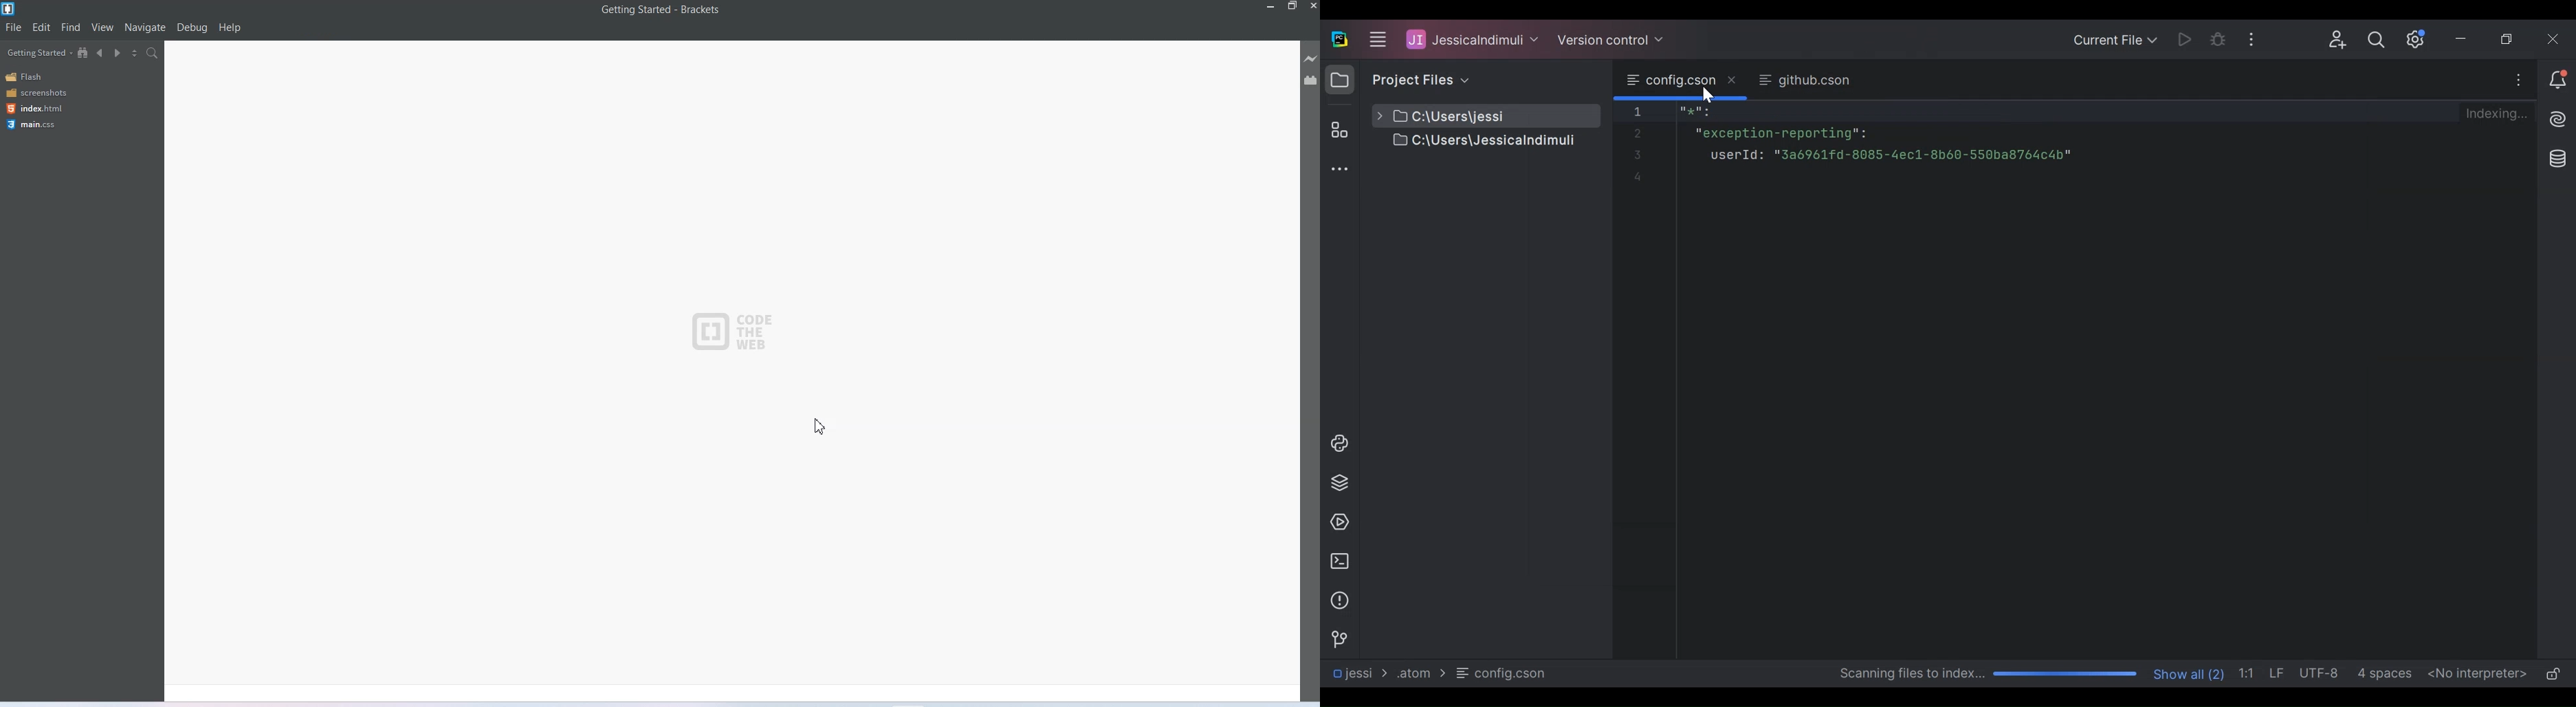  What do you see at coordinates (135, 54) in the screenshot?
I see `Split the editor vertically and horizontally` at bounding box center [135, 54].